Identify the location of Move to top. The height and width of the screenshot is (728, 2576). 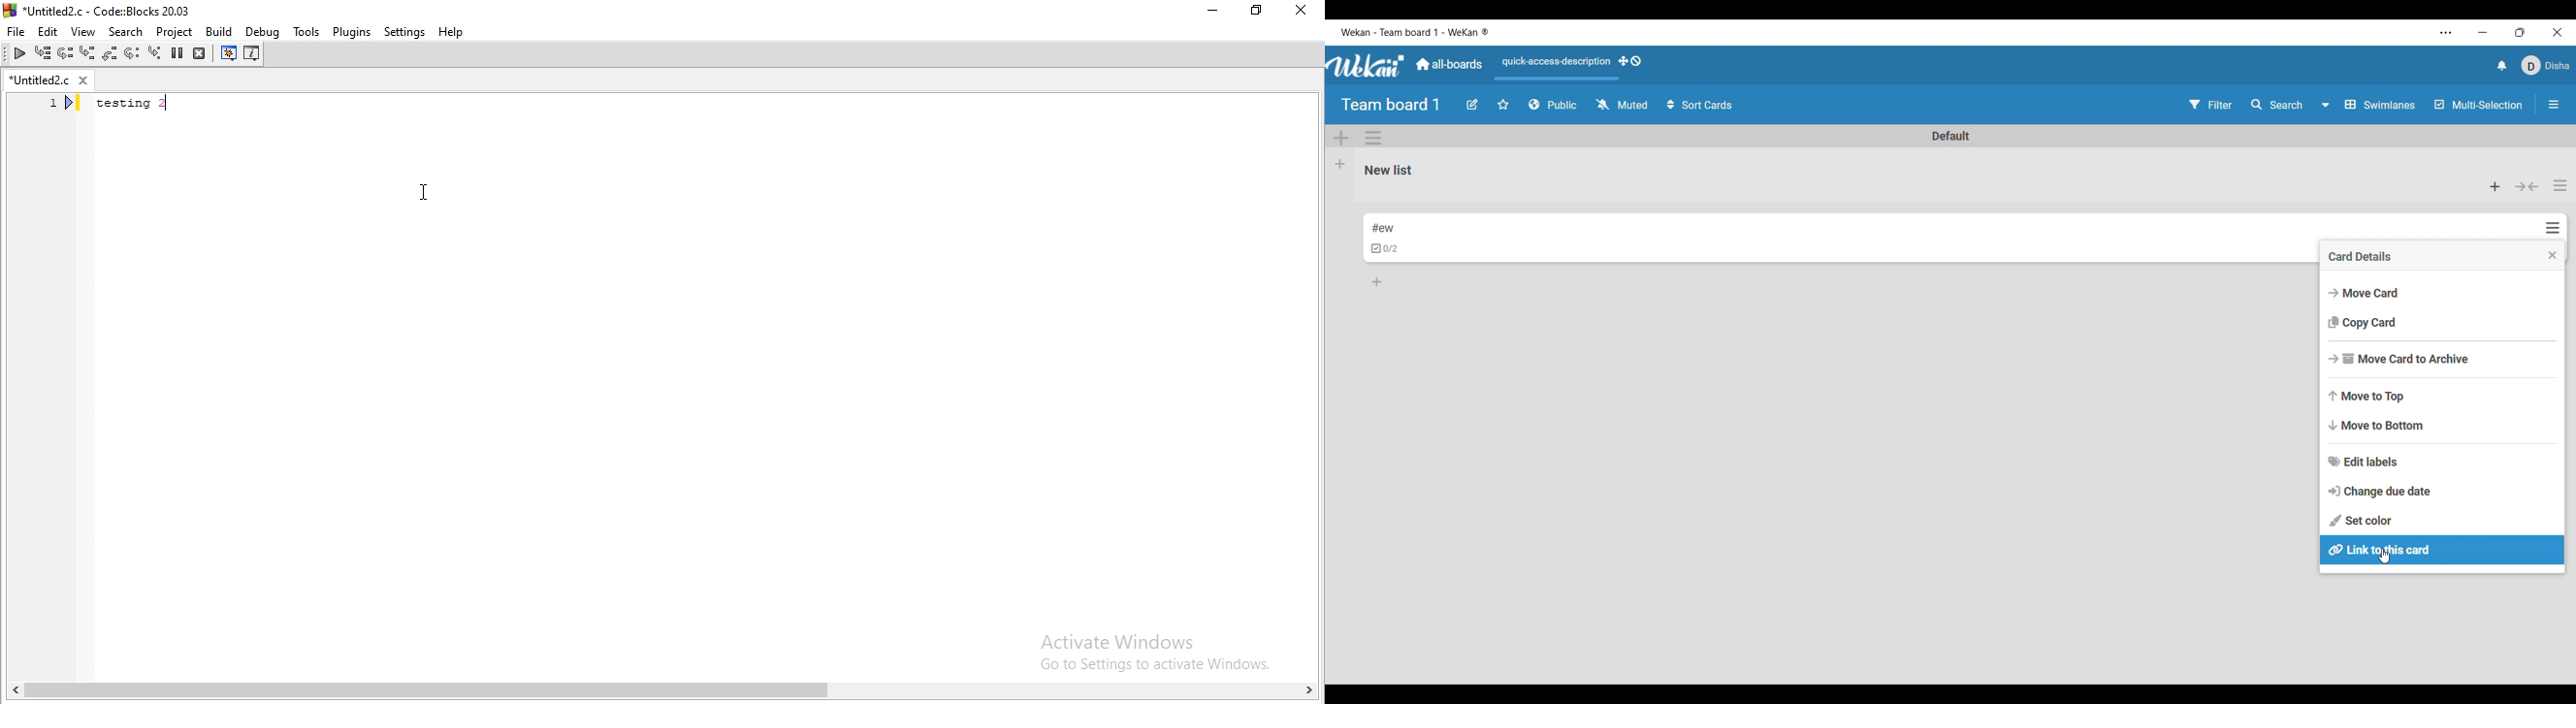
(2443, 397).